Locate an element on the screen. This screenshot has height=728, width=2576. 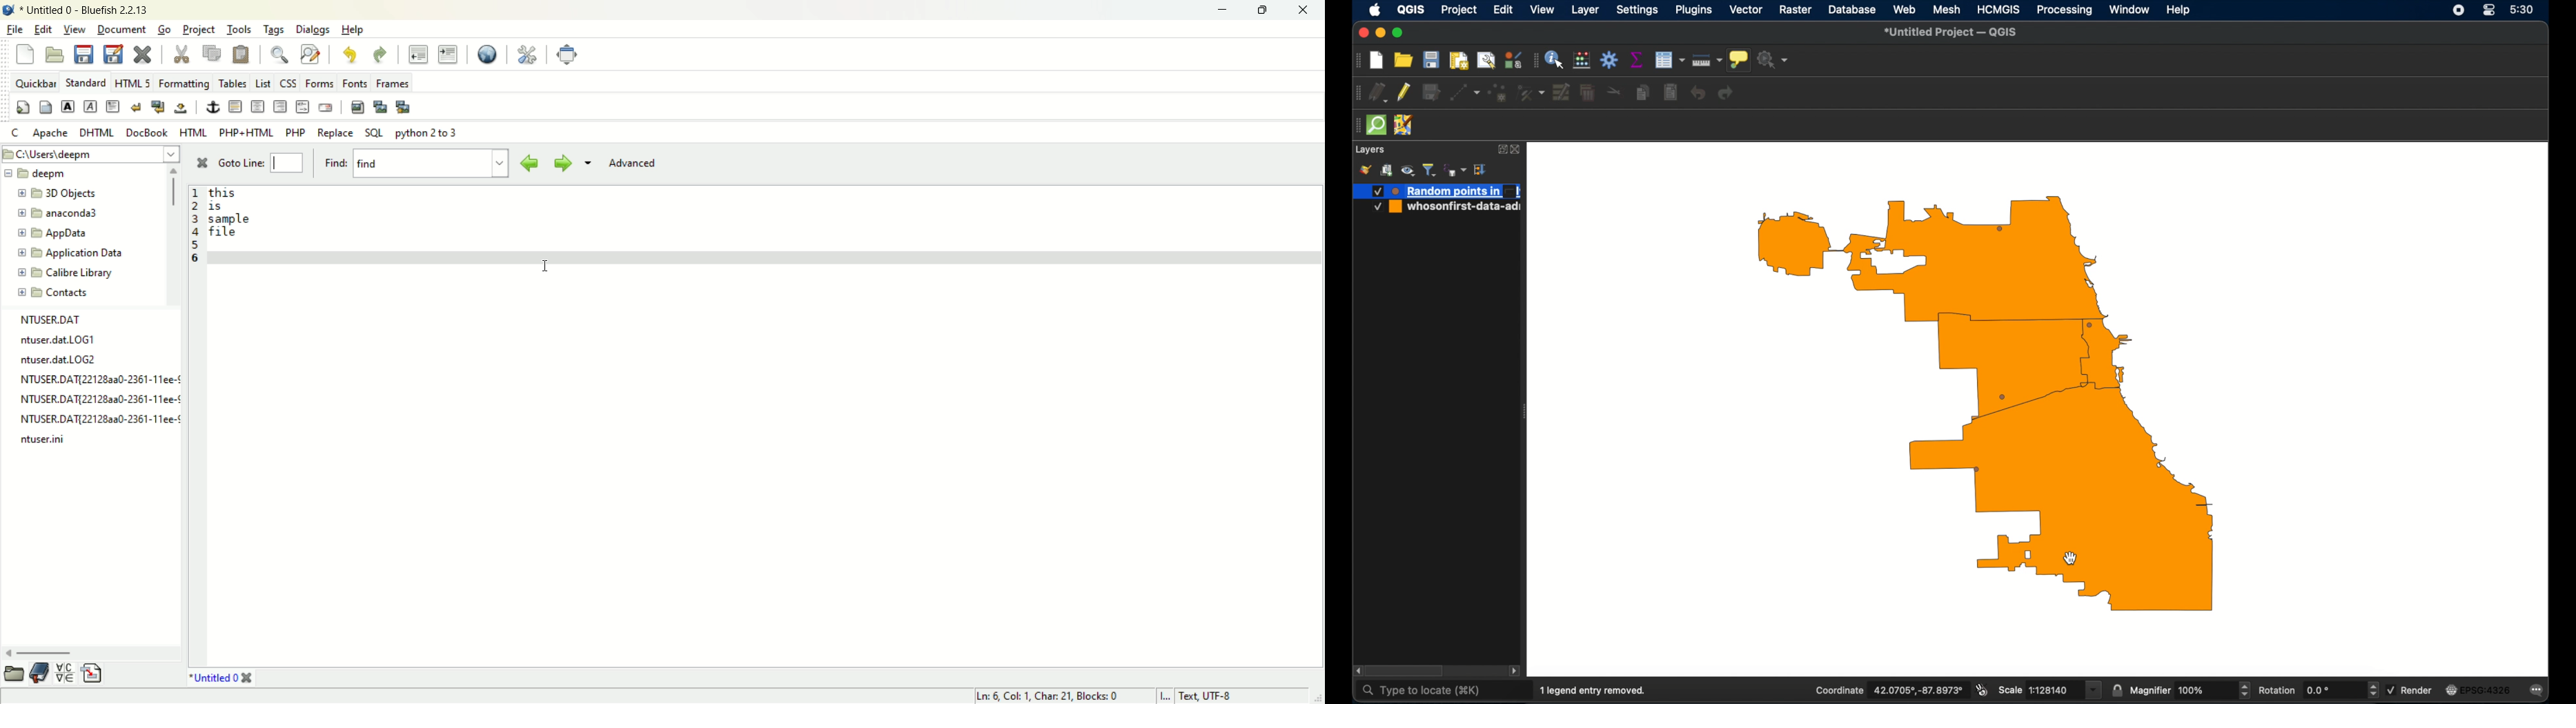
HCMGIS is located at coordinates (1997, 9).